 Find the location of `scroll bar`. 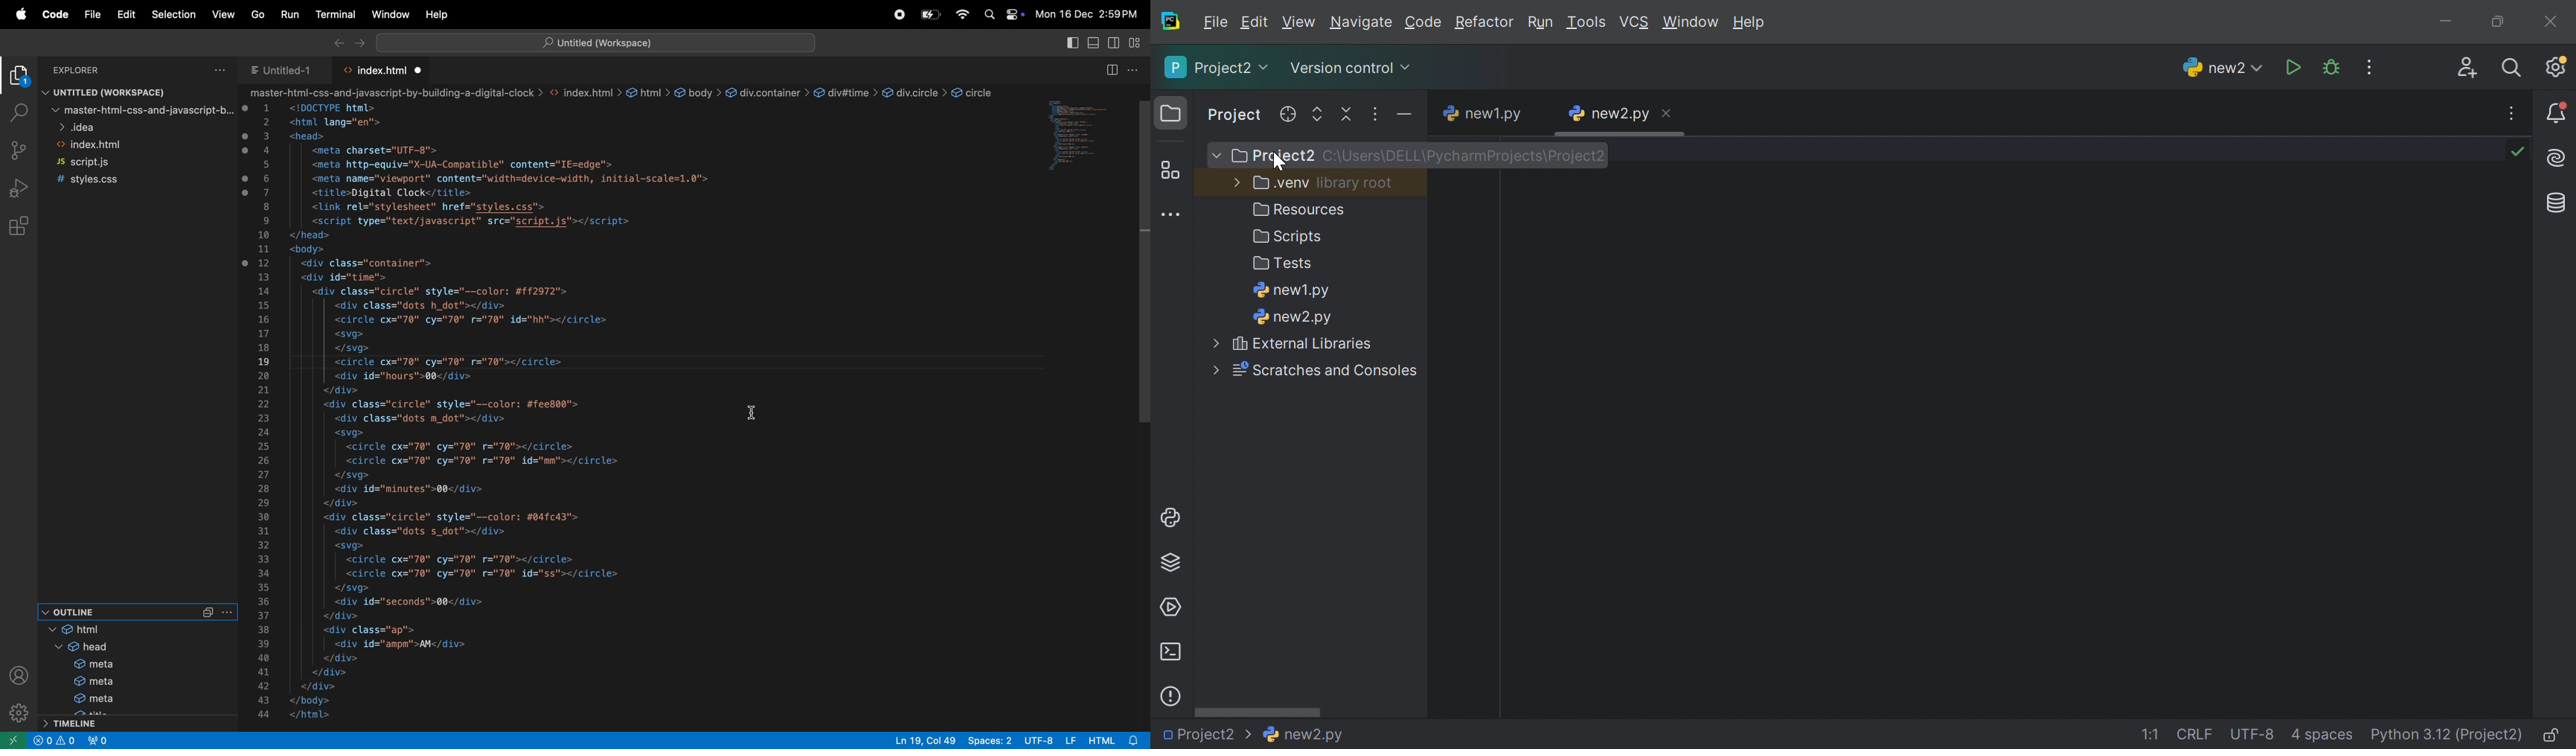

scroll bar is located at coordinates (1623, 135).